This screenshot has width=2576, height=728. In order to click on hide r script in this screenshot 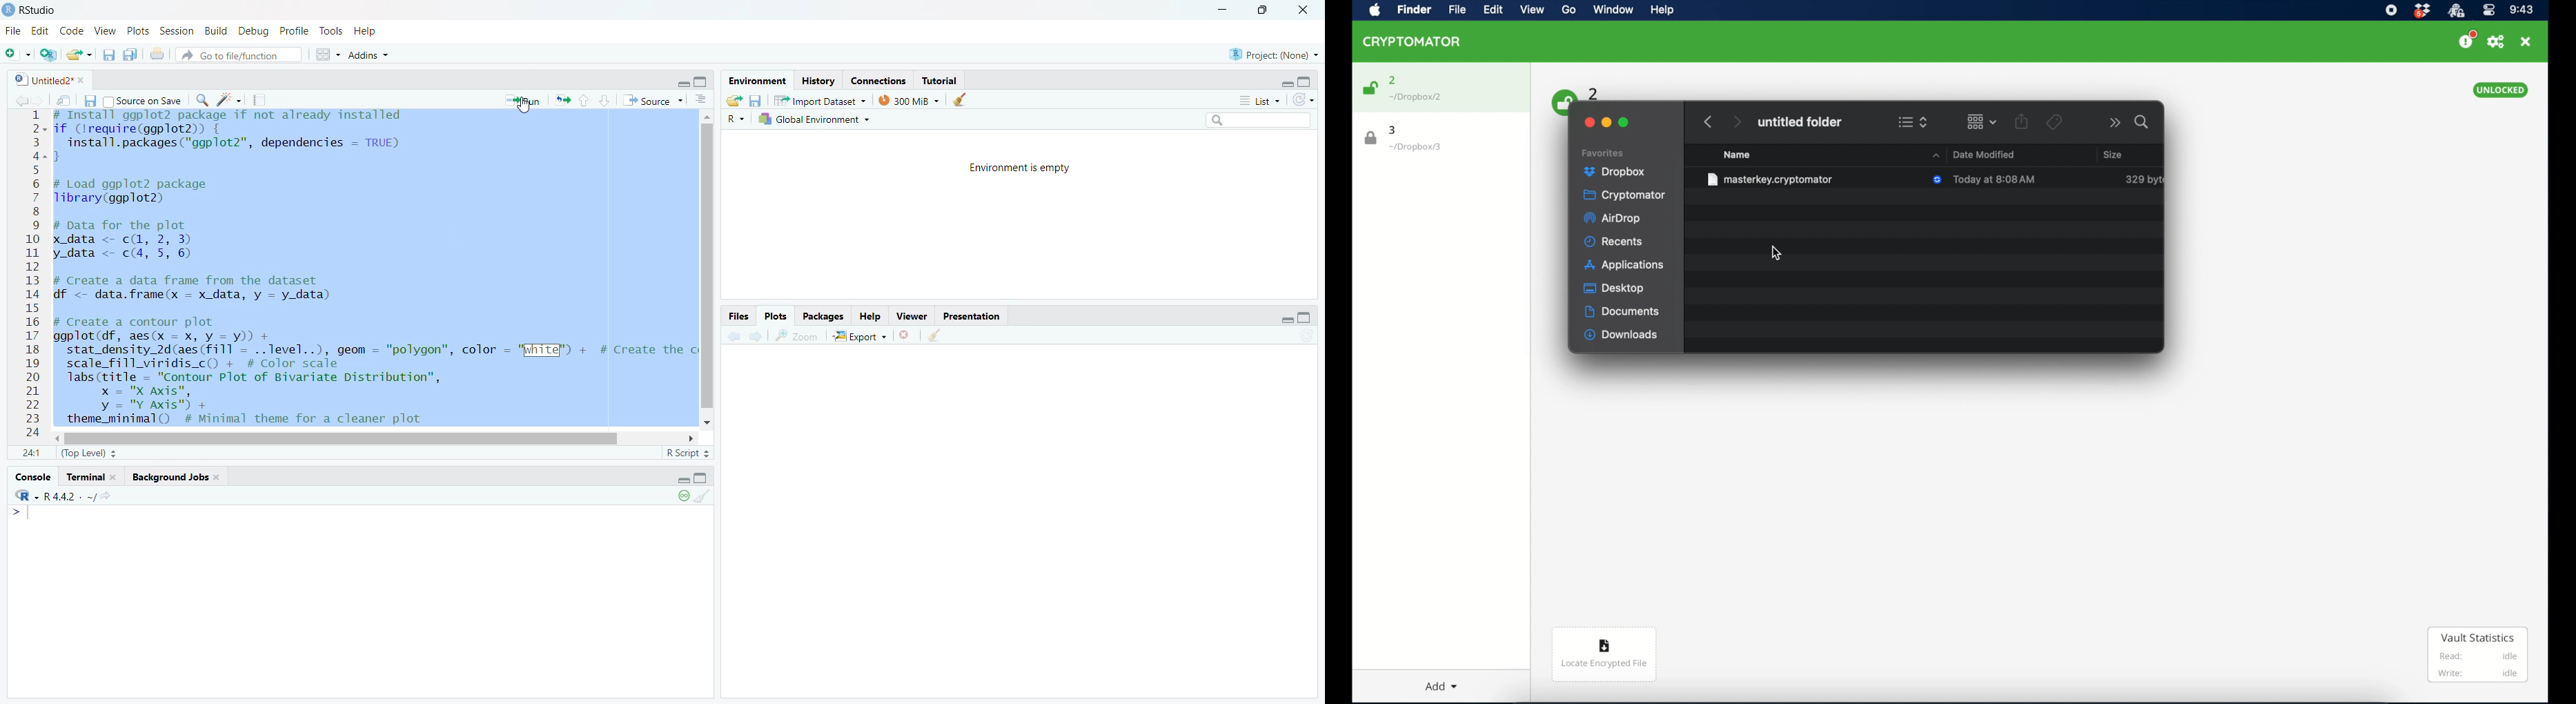, I will do `click(682, 82)`.